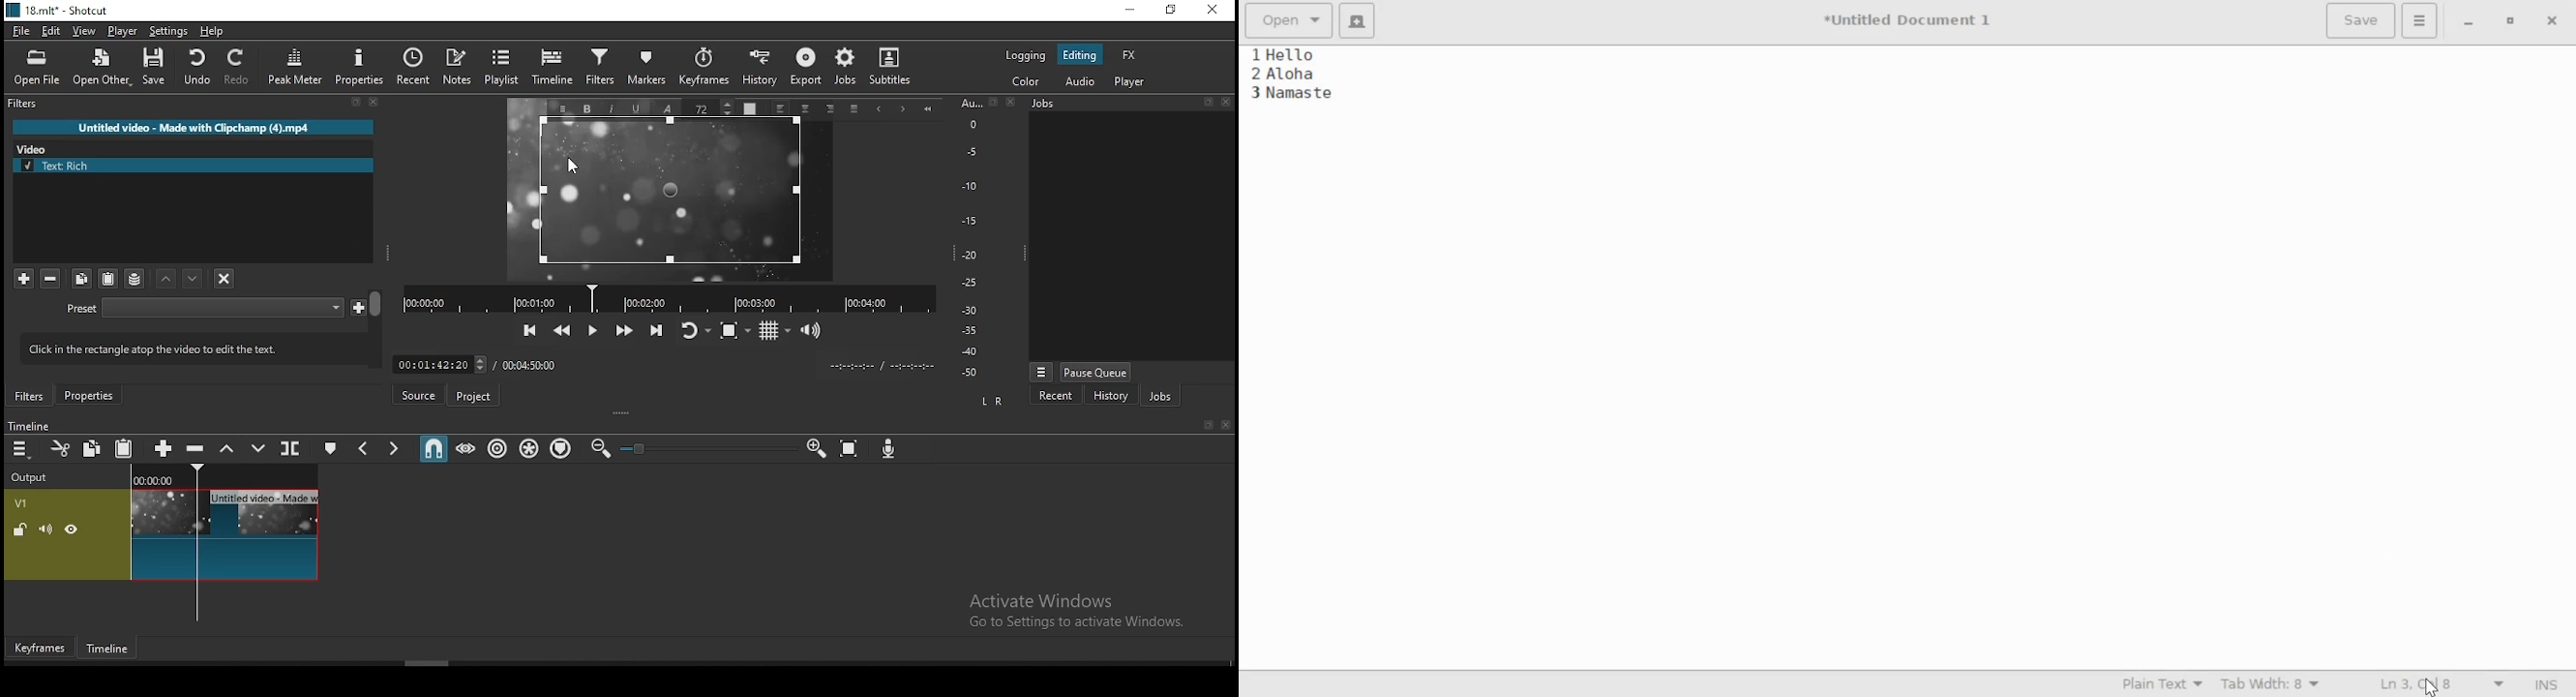 The width and height of the screenshot is (2576, 700). Describe the element at coordinates (780, 108) in the screenshot. I see `Left align` at that location.